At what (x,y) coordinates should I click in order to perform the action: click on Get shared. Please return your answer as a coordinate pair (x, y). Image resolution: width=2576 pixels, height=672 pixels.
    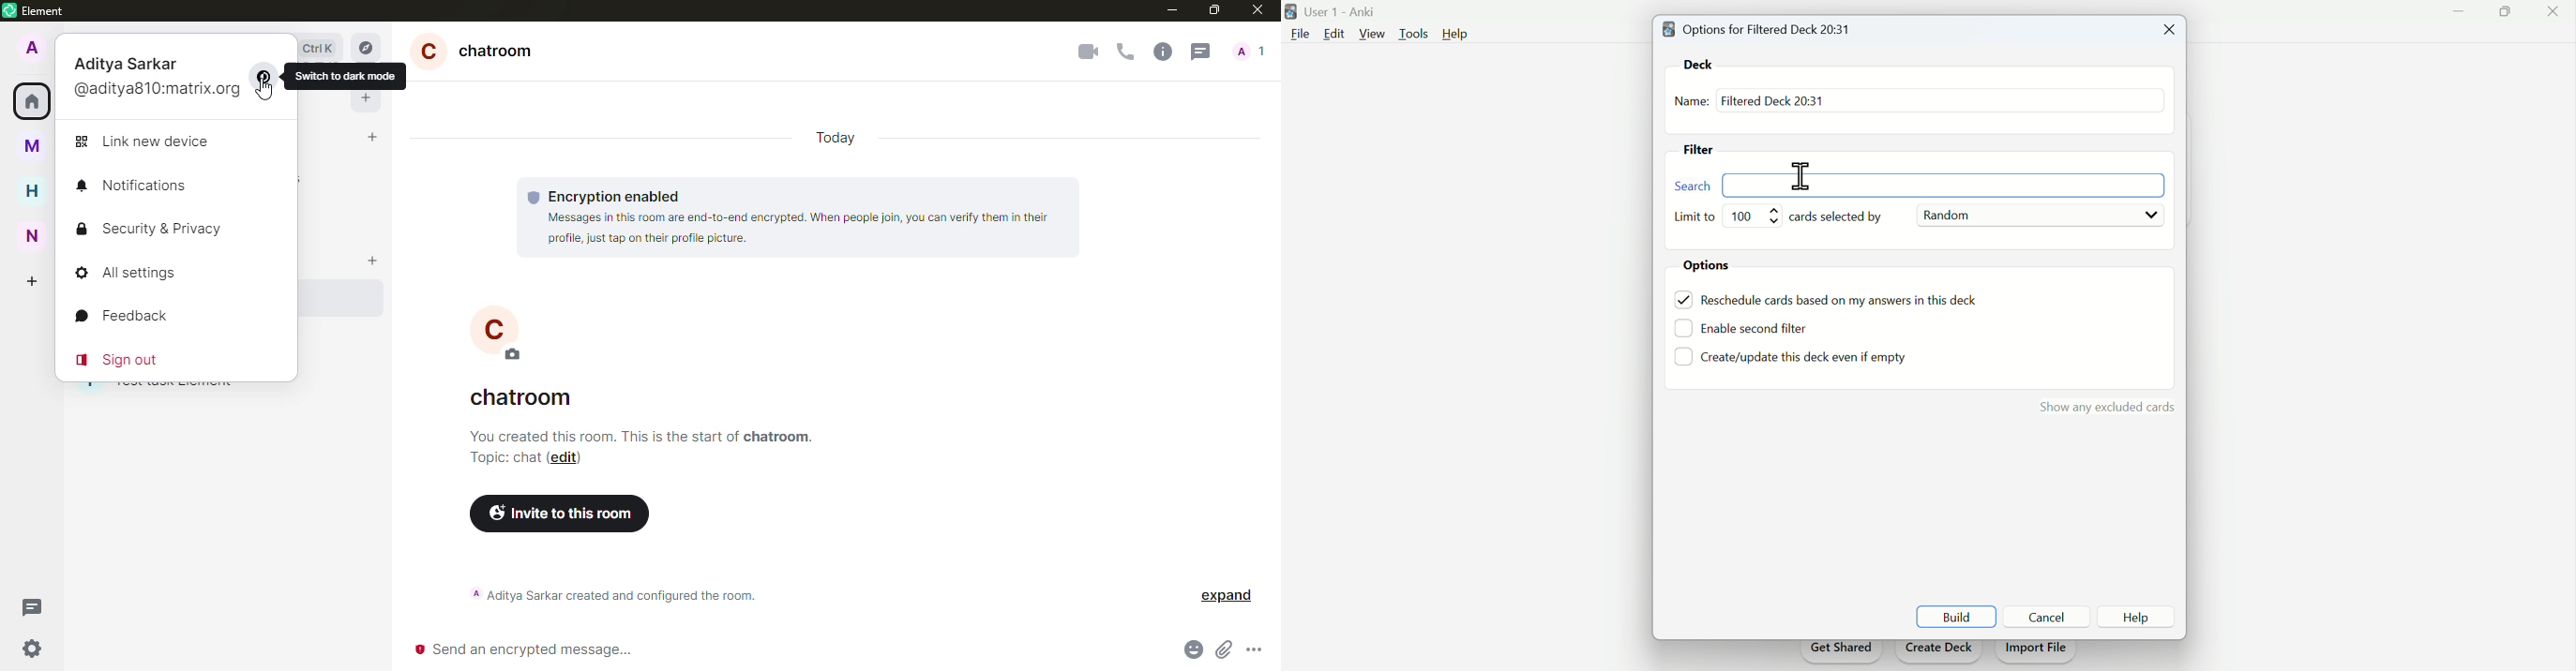
    Looking at the image, I should click on (1840, 652).